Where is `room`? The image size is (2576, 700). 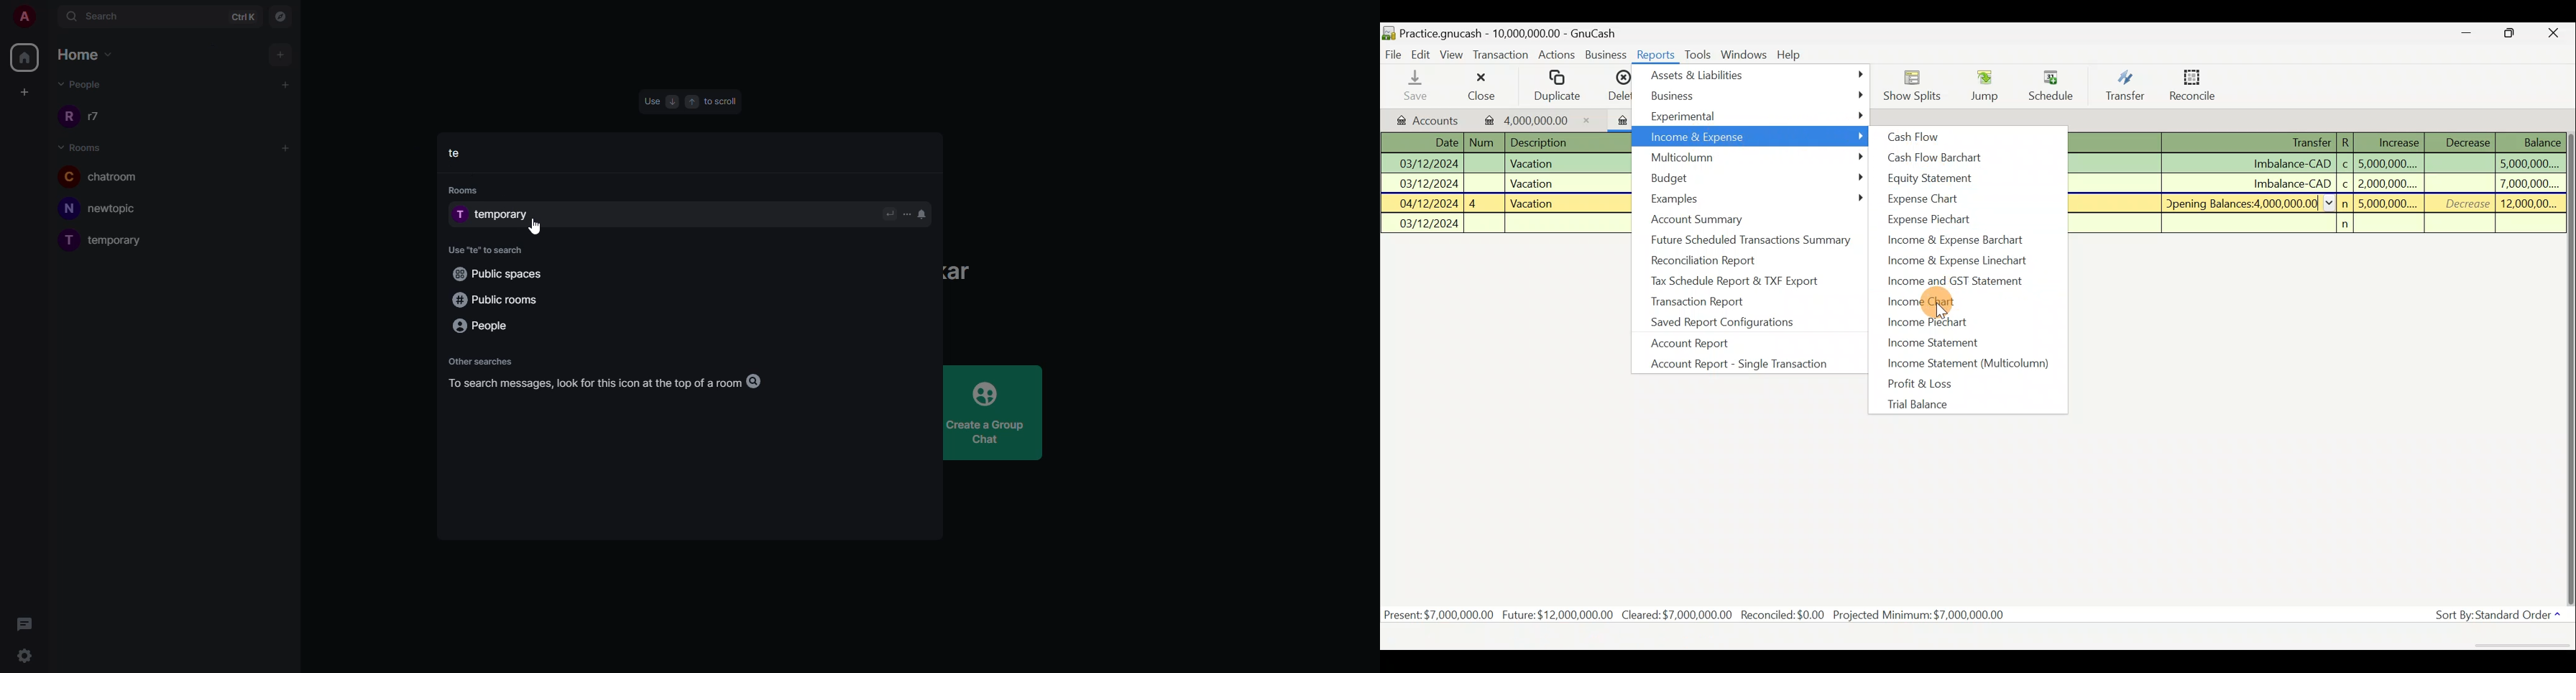 room is located at coordinates (108, 209).